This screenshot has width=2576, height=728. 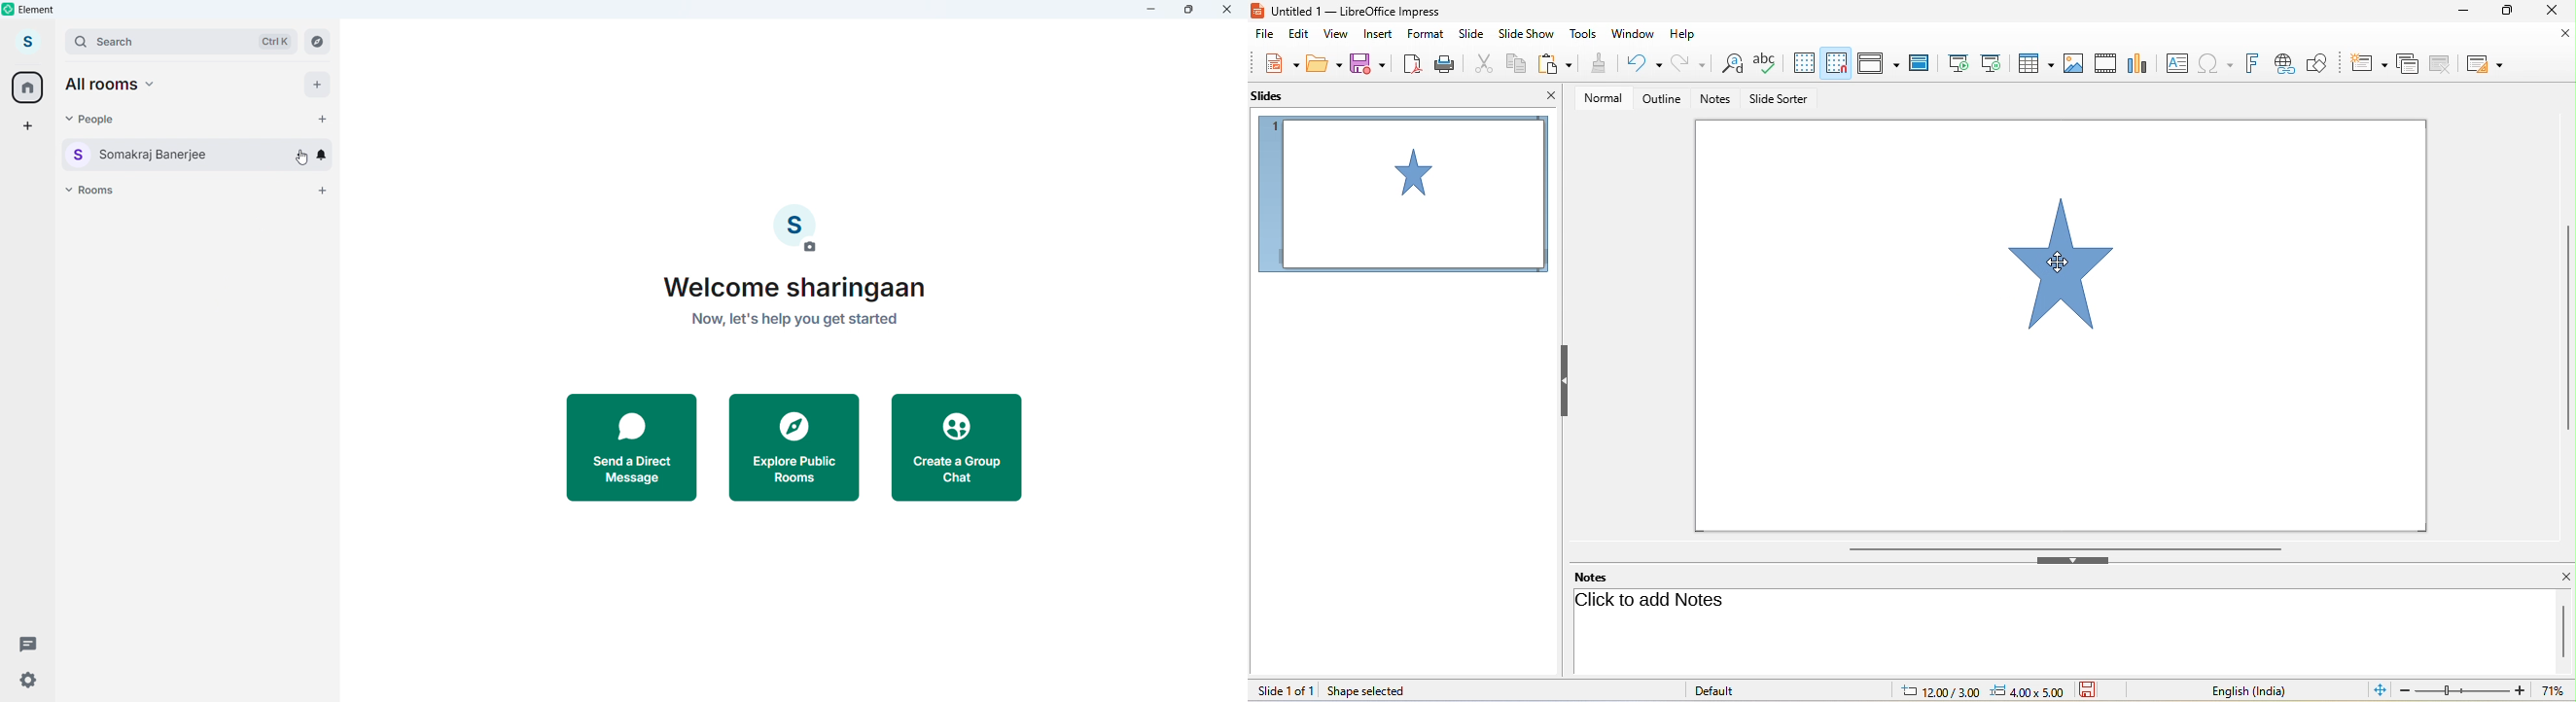 What do you see at coordinates (1402, 197) in the screenshot?
I see `slide1` at bounding box center [1402, 197].